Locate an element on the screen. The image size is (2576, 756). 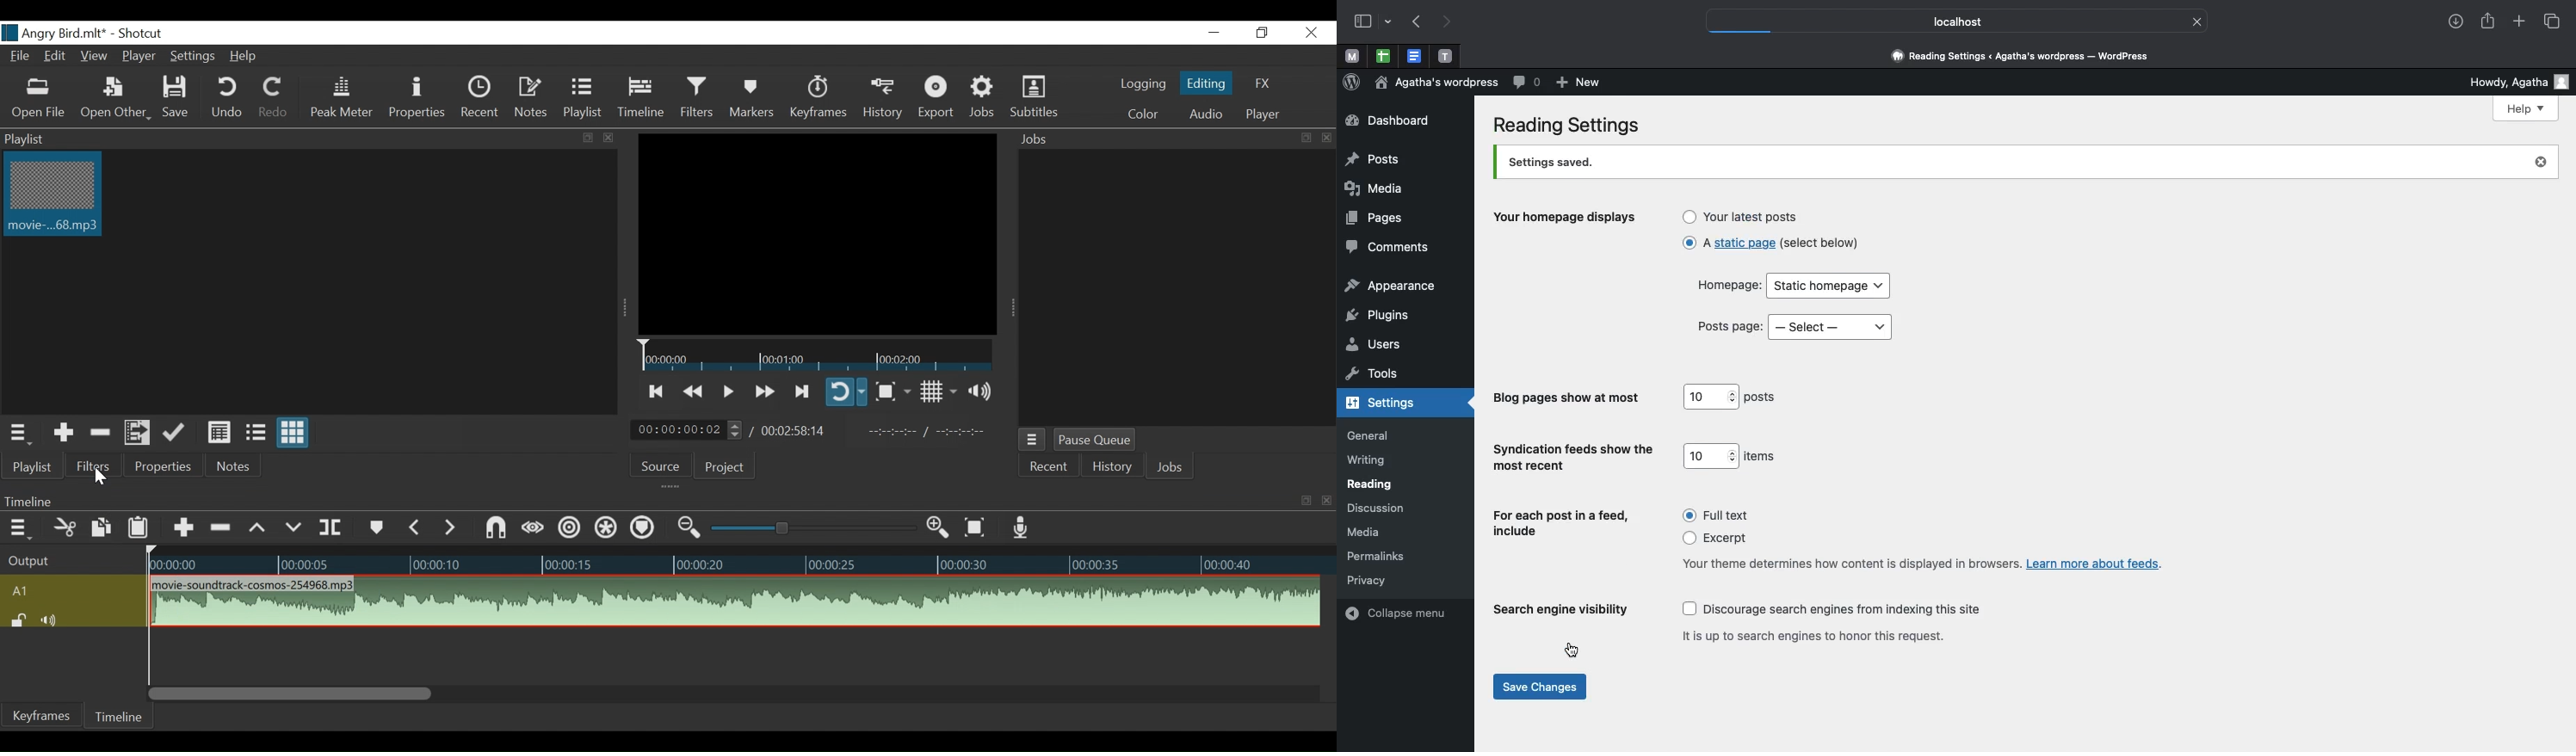
Add the Source to the playlist is located at coordinates (64, 433).